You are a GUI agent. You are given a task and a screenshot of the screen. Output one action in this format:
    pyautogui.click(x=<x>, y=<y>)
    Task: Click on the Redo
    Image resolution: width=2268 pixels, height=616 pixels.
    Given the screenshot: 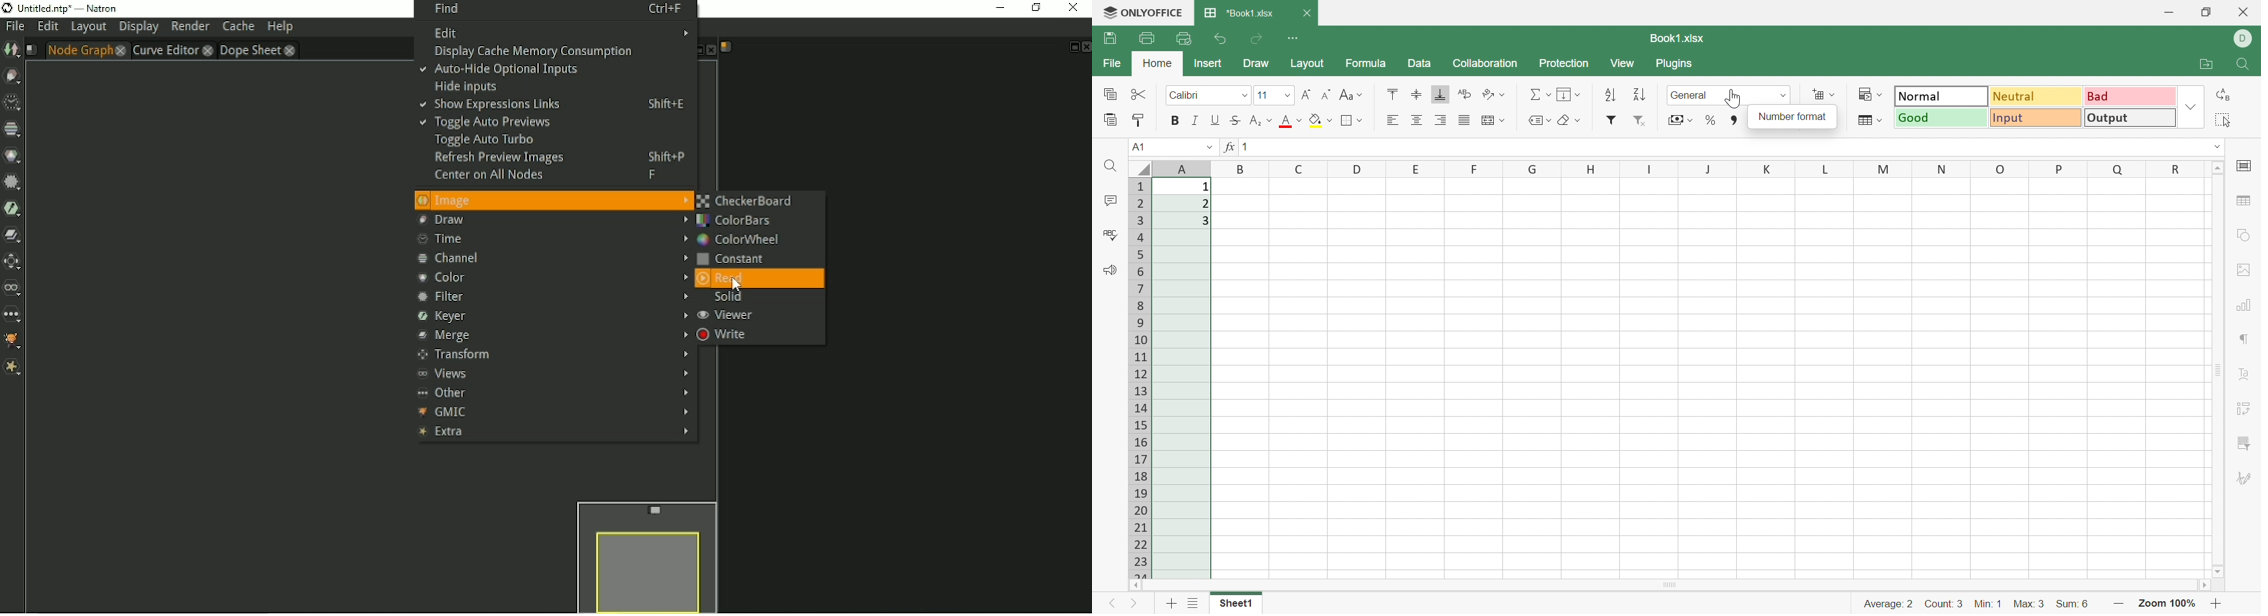 What is the action you would take?
    pyautogui.click(x=1258, y=39)
    